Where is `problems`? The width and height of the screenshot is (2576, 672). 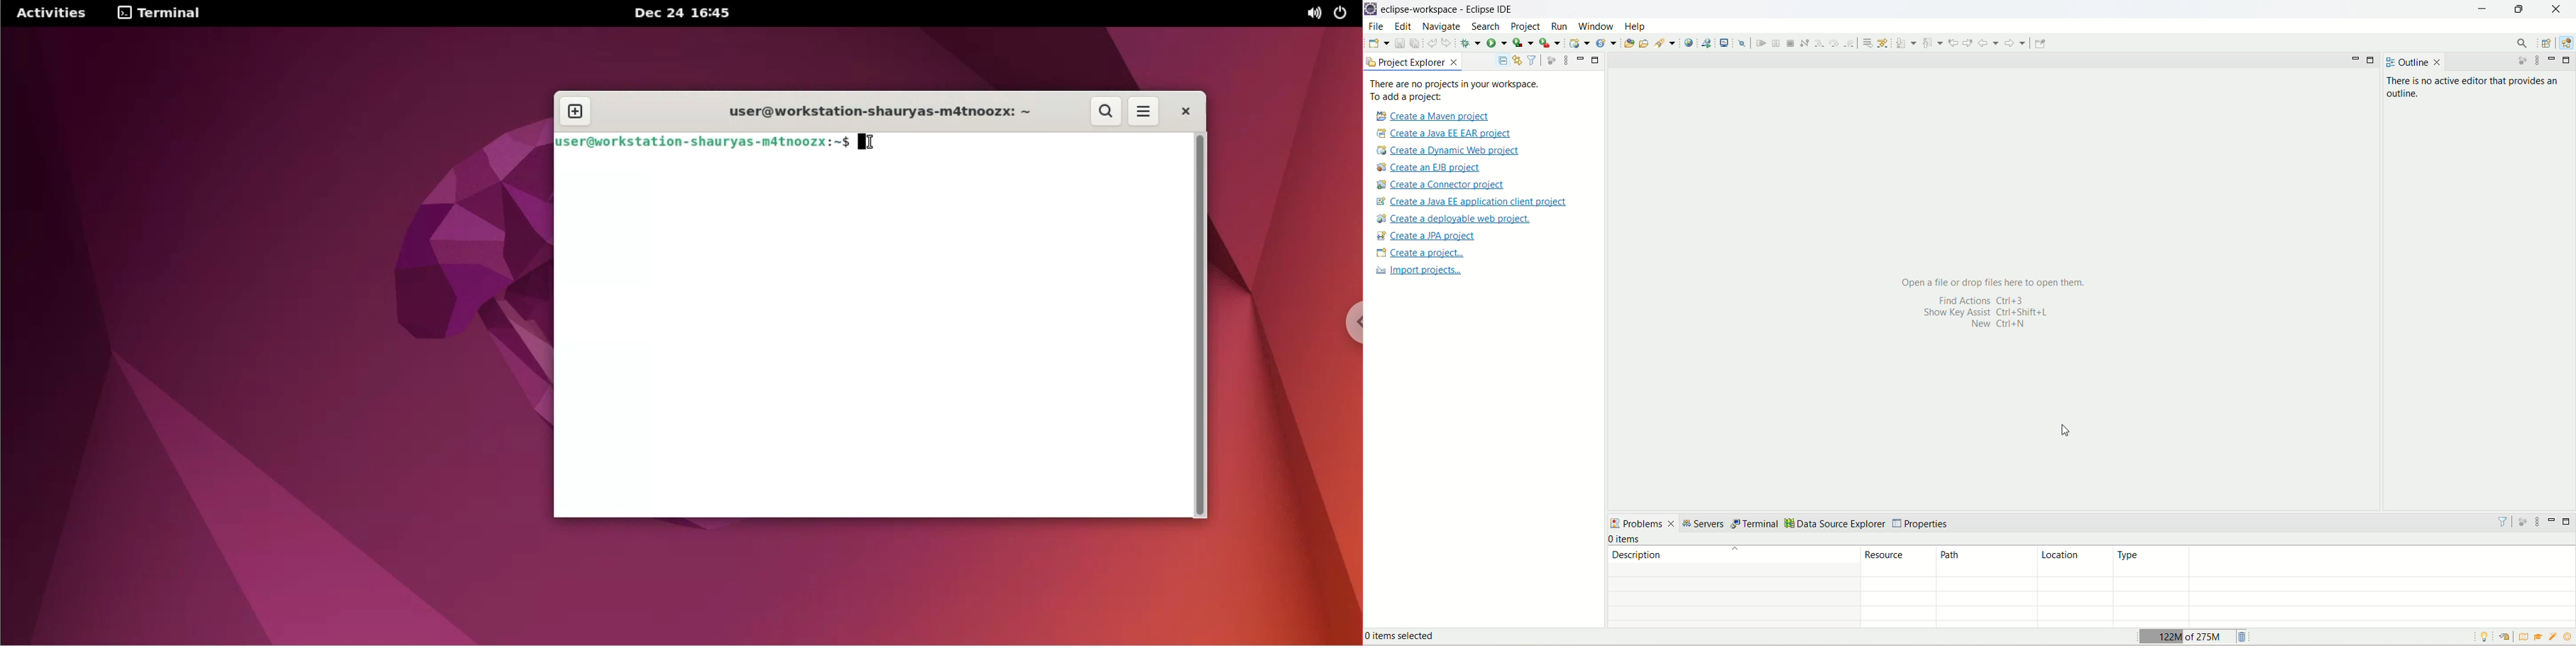
problems is located at coordinates (1643, 523).